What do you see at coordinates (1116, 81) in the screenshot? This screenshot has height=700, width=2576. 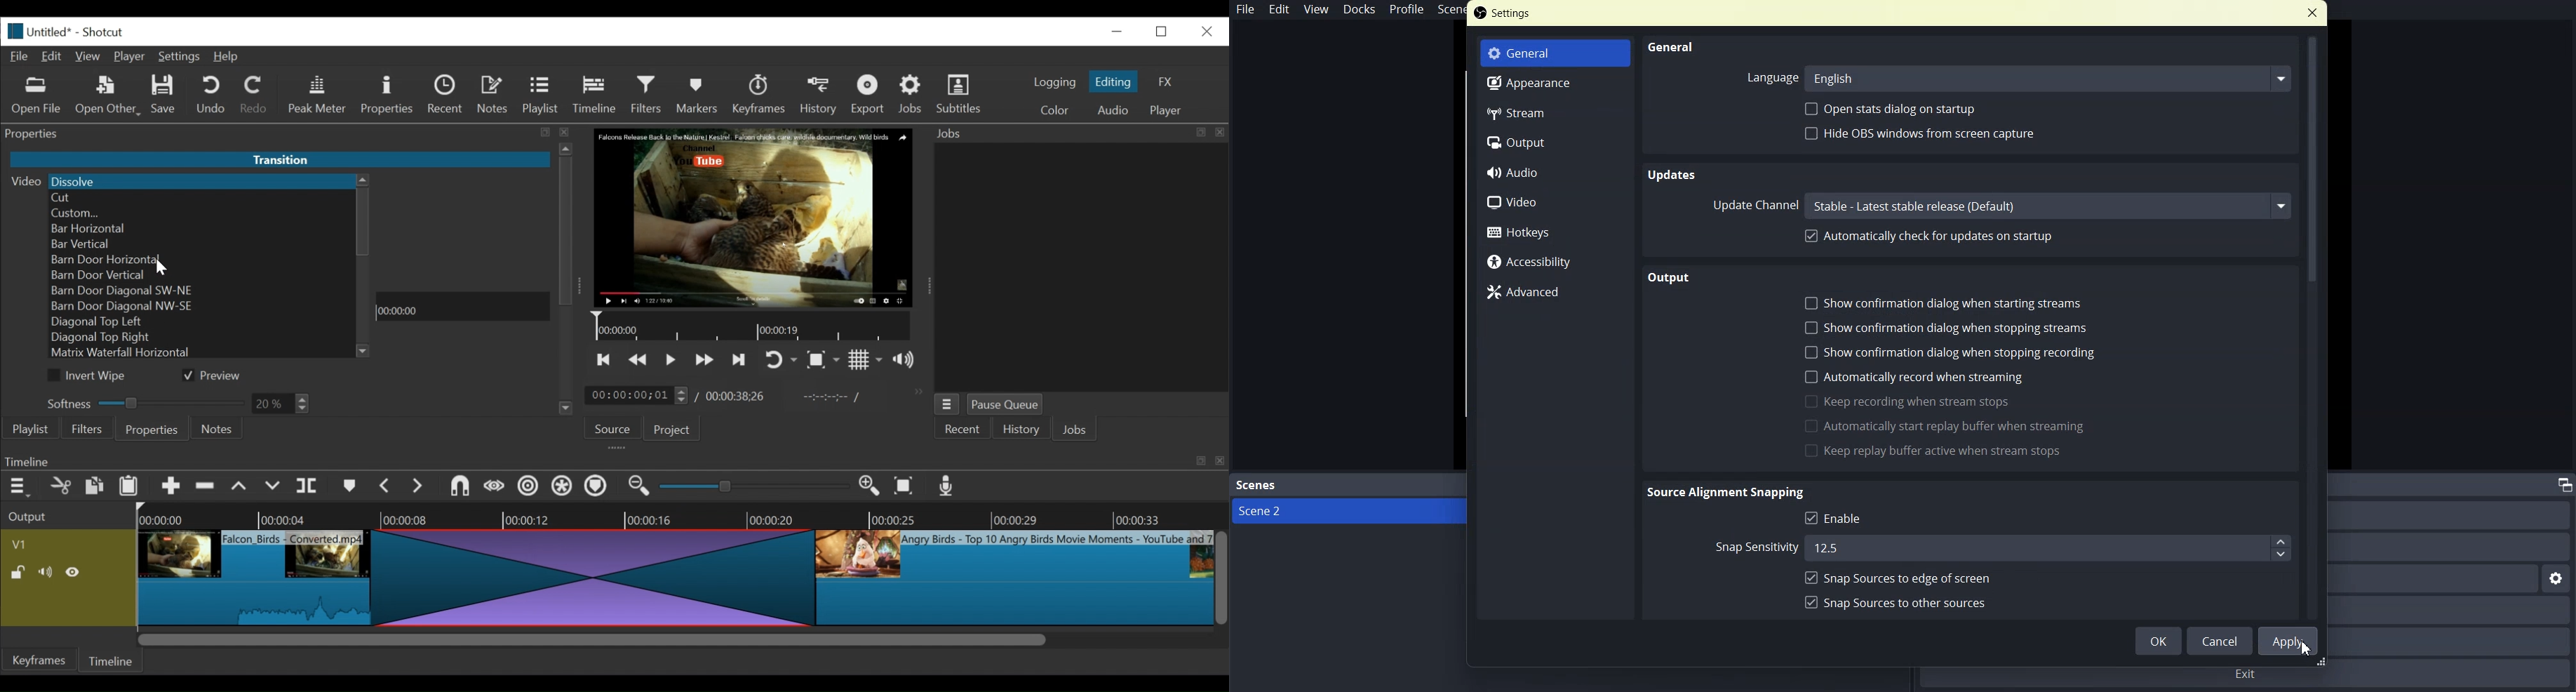 I see `Editing` at bounding box center [1116, 81].